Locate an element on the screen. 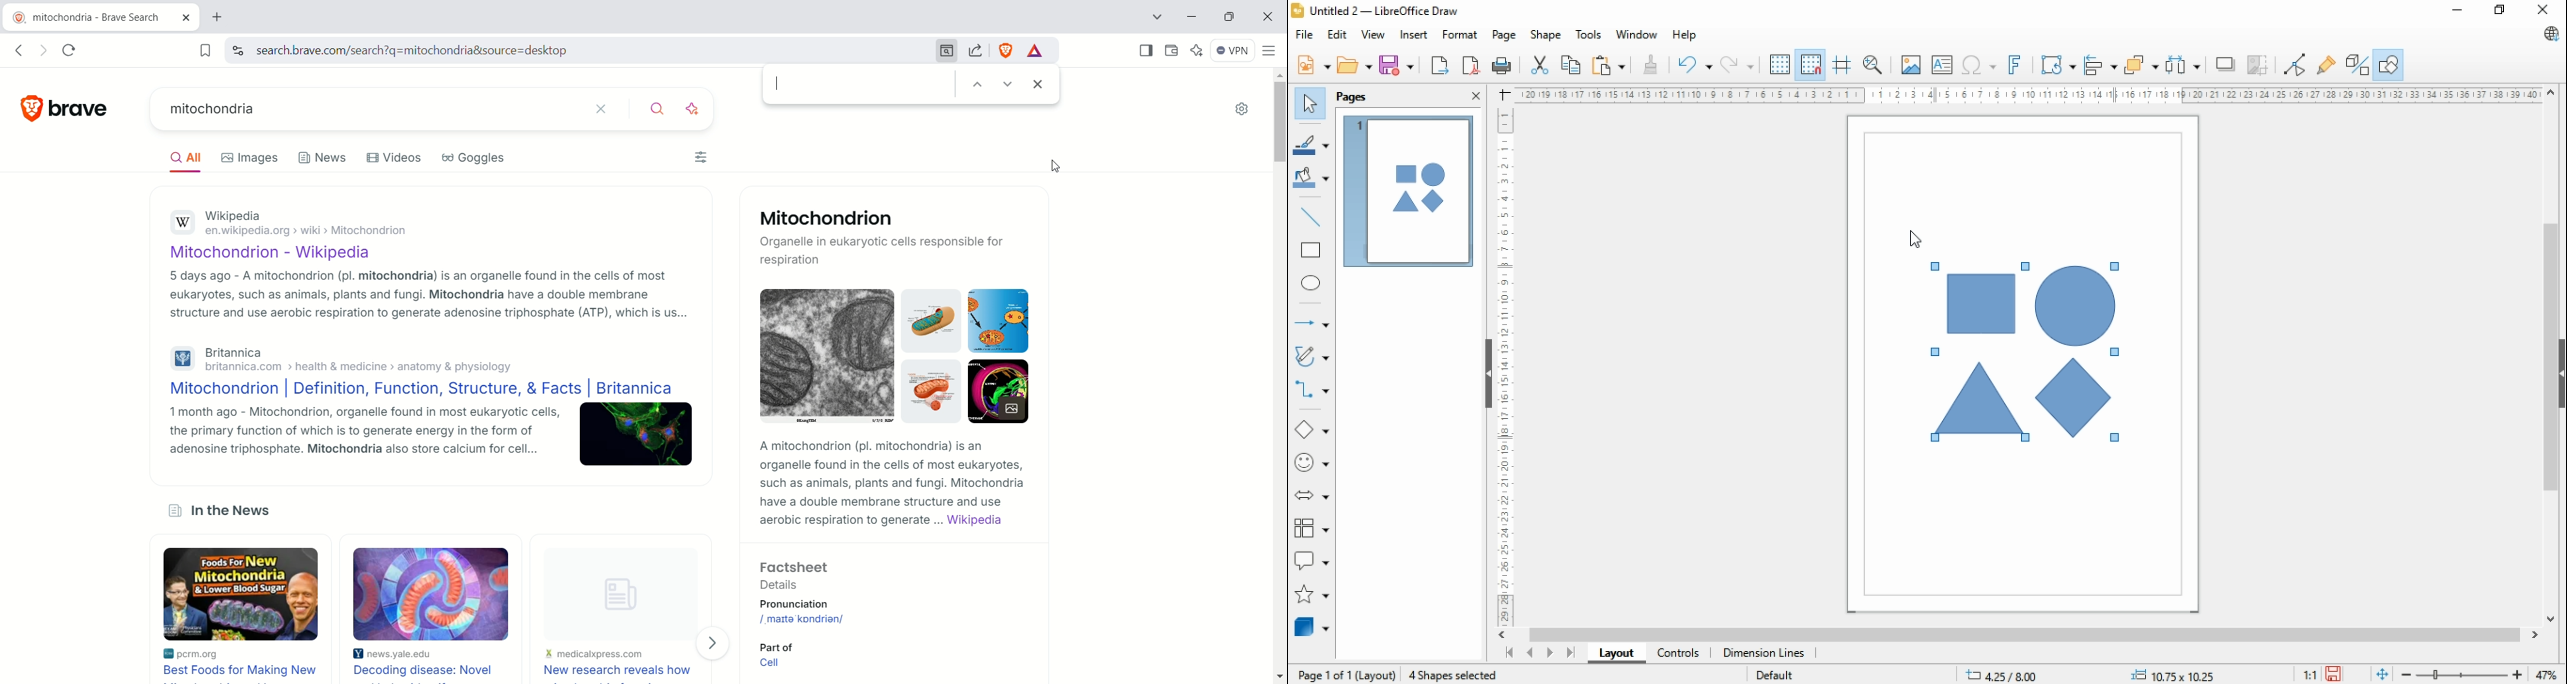 Image resolution: width=2576 pixels, height=700 pixels. page is located at coordinates (1503, 36).